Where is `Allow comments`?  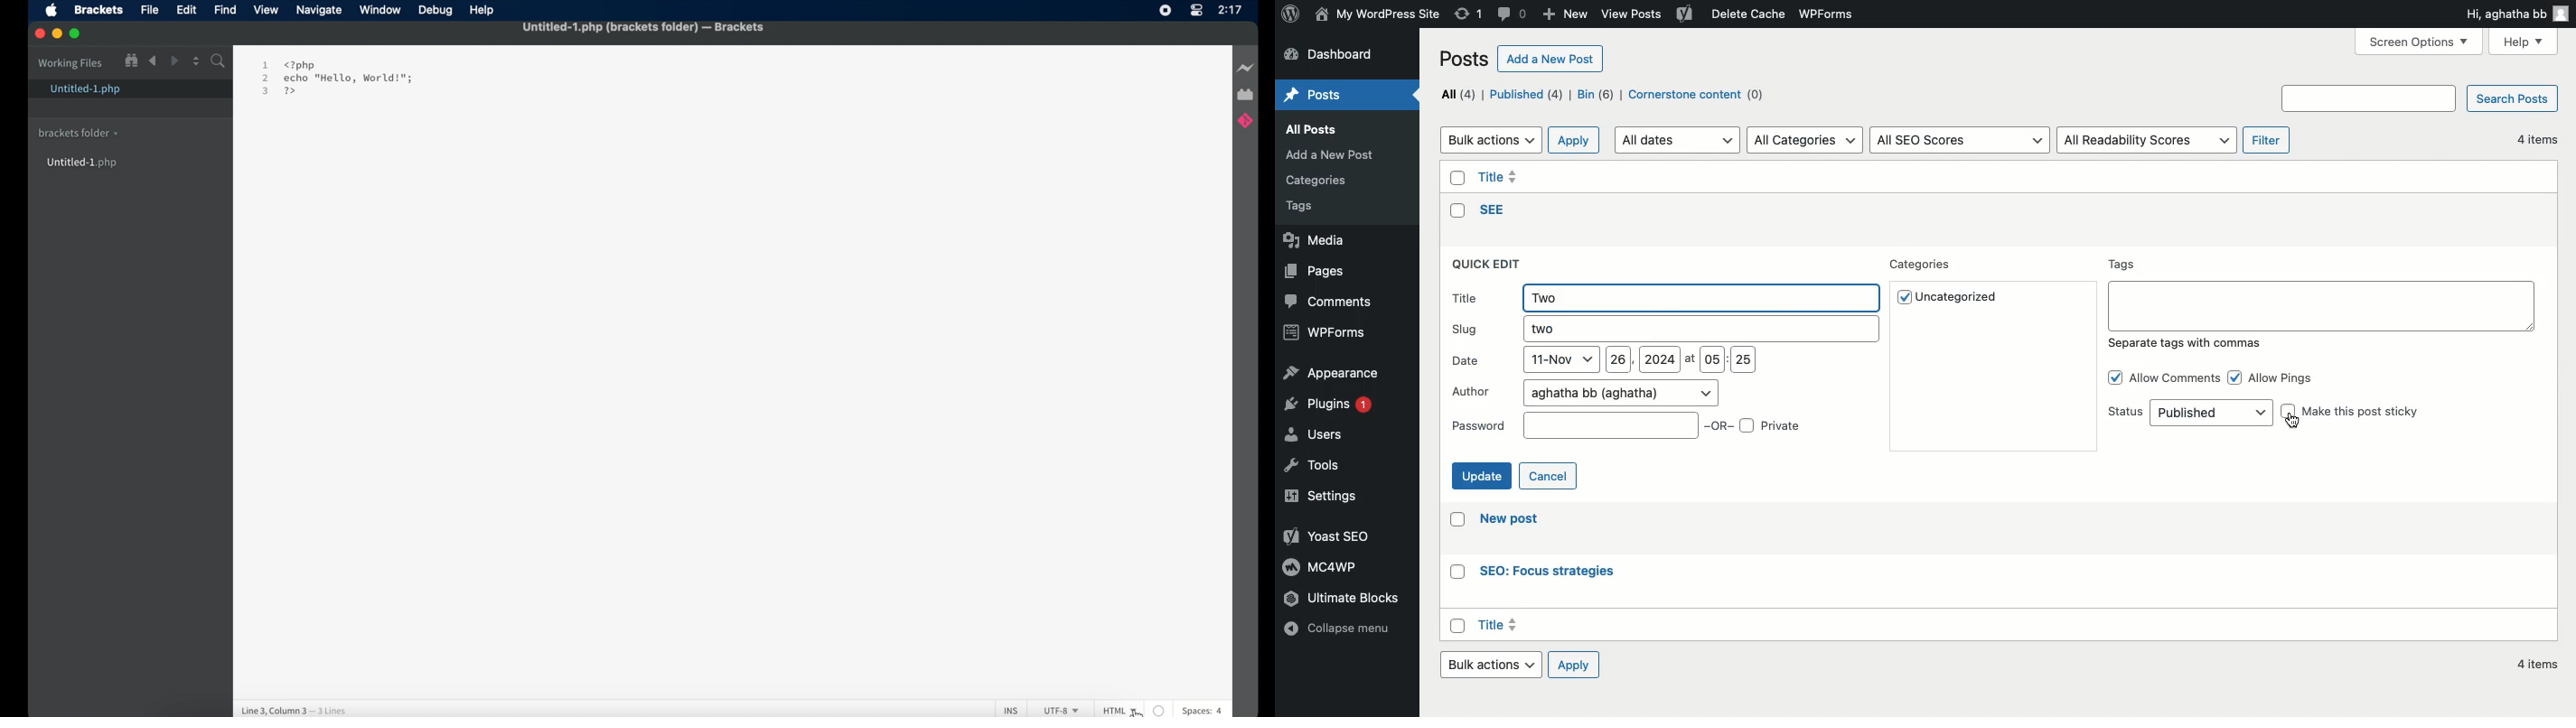 Allow comments is located at coordinates (2162, 377).